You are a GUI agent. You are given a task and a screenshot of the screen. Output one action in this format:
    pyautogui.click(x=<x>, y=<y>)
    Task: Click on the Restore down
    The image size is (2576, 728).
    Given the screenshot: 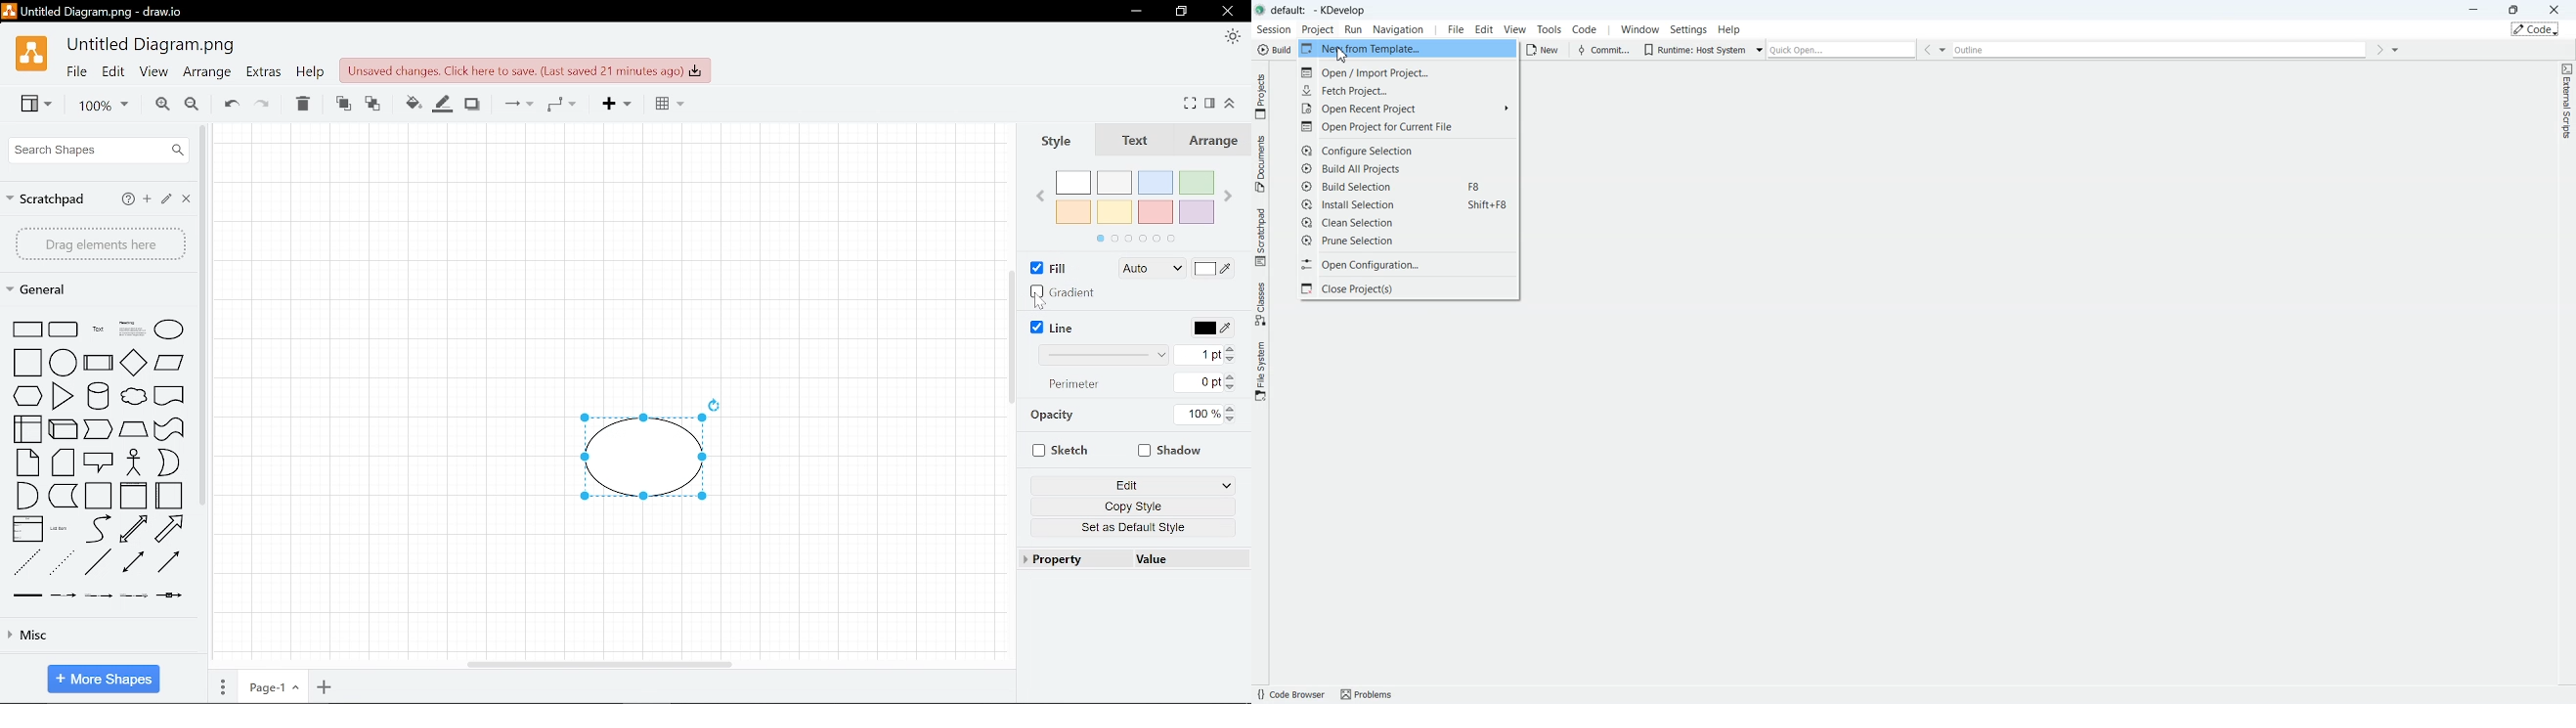 What is the action you would take?
    pyautogui.click(x=1184, y=11)
    